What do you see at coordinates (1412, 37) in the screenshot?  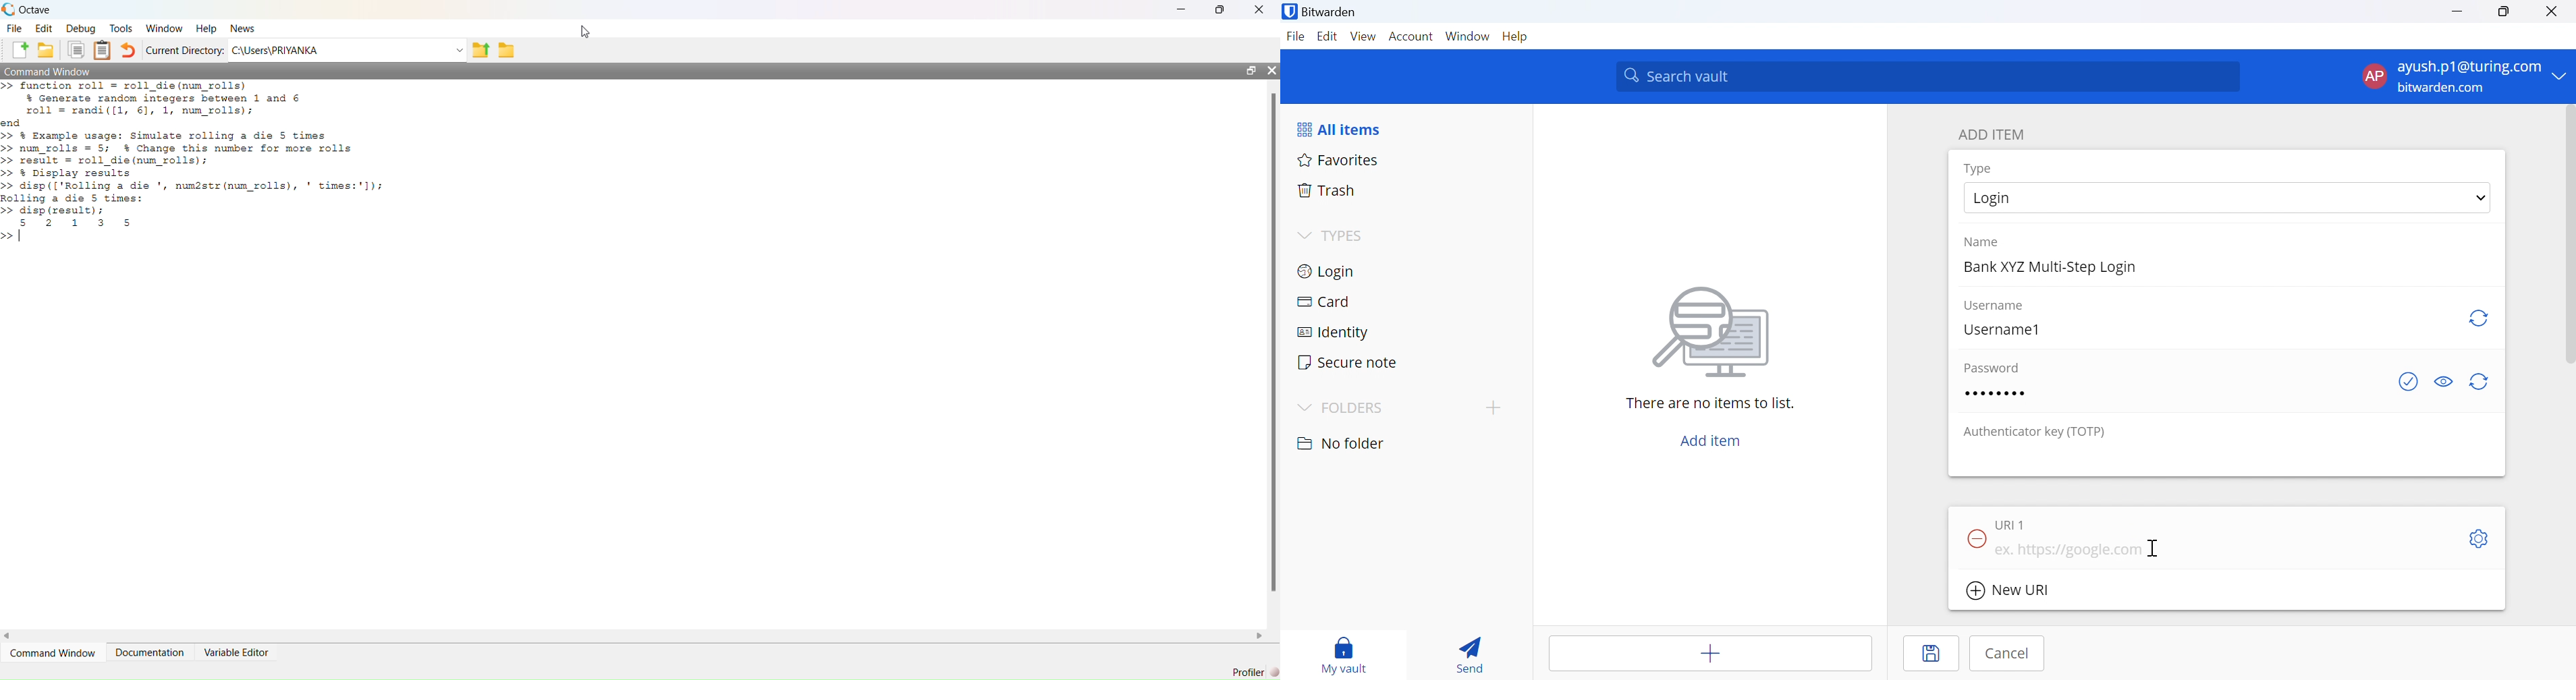 I see `Account` at bounding box center [1412, 37].